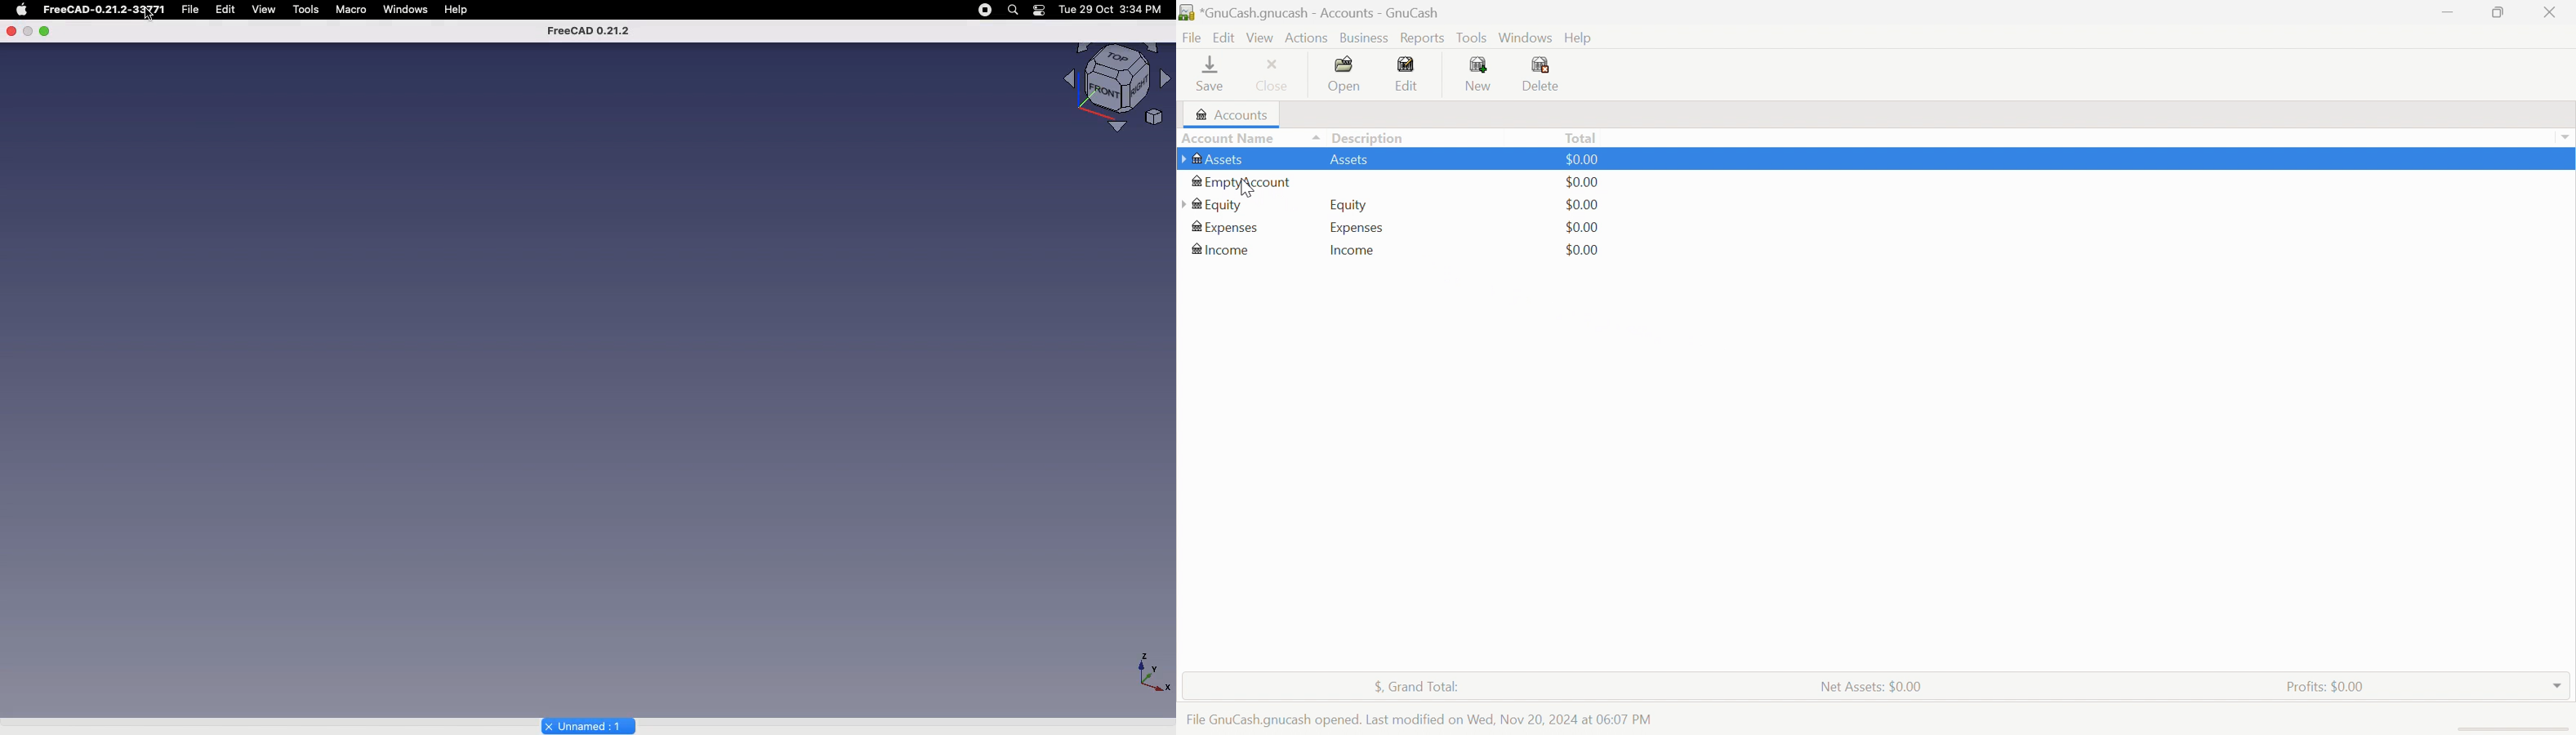  I want to click on Accounts, so click(1231, 114).